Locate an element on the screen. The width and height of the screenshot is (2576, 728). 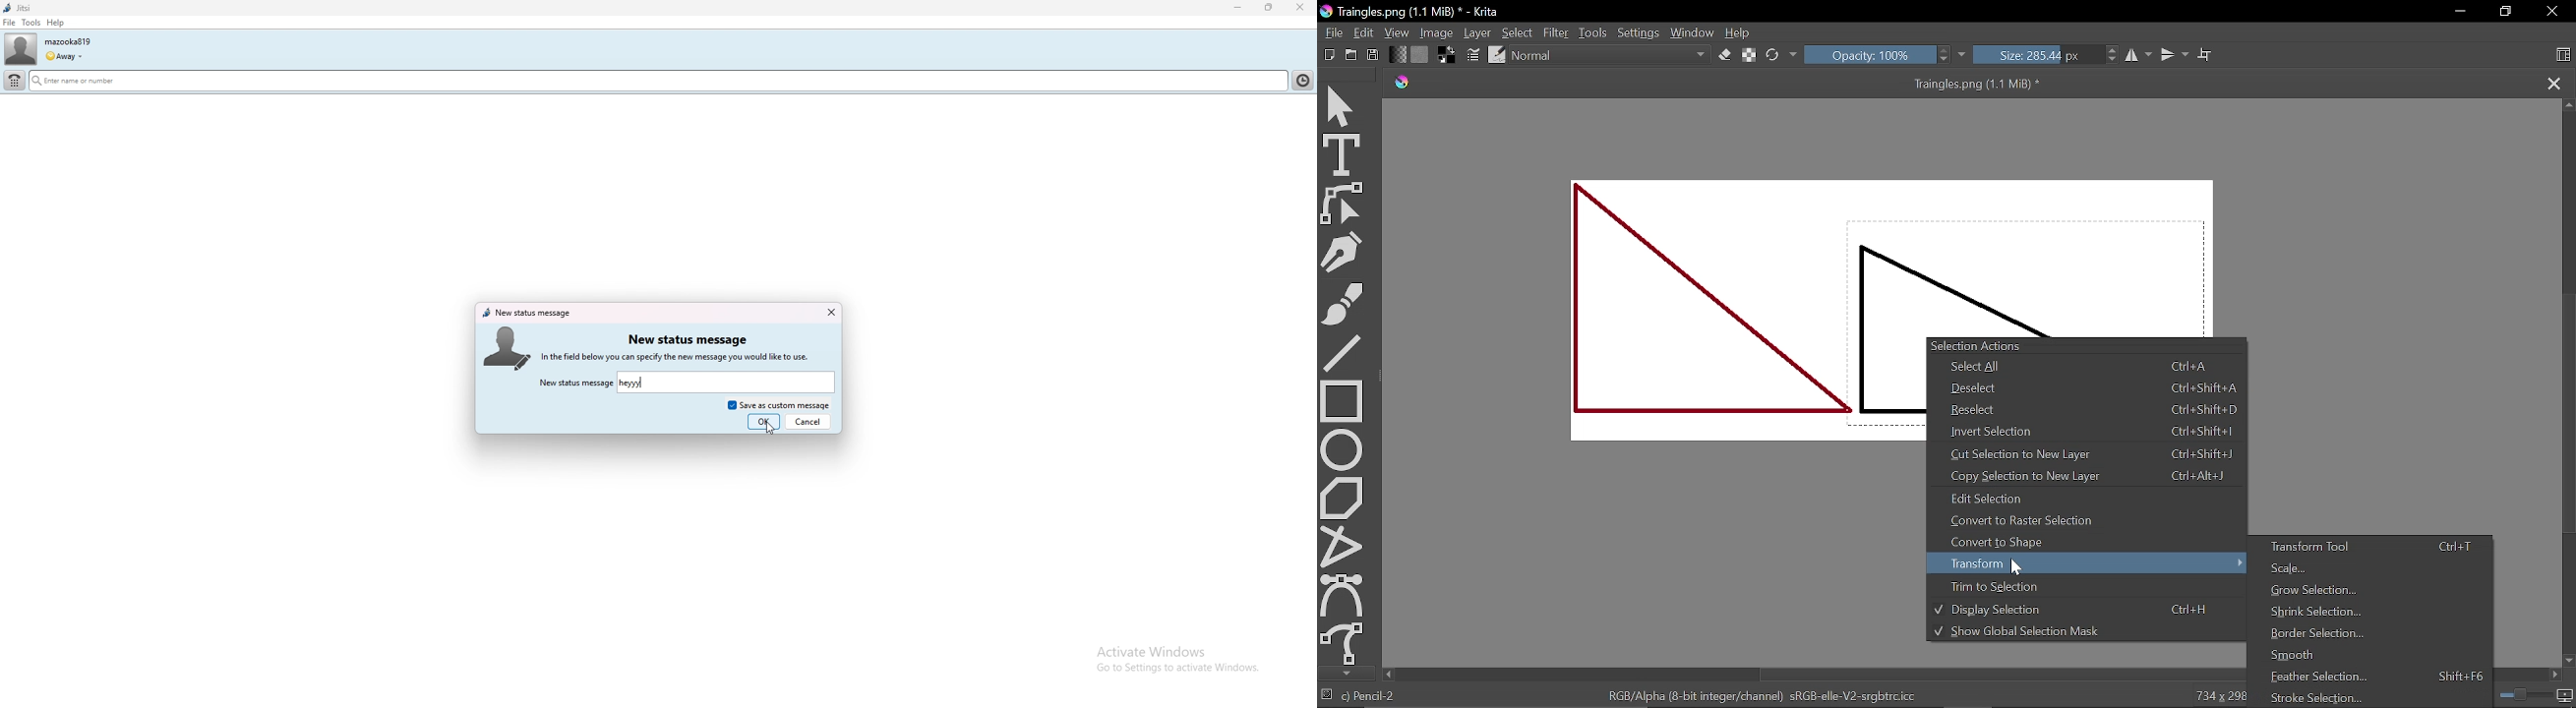
contact list is located at coordinates (1306, 79).